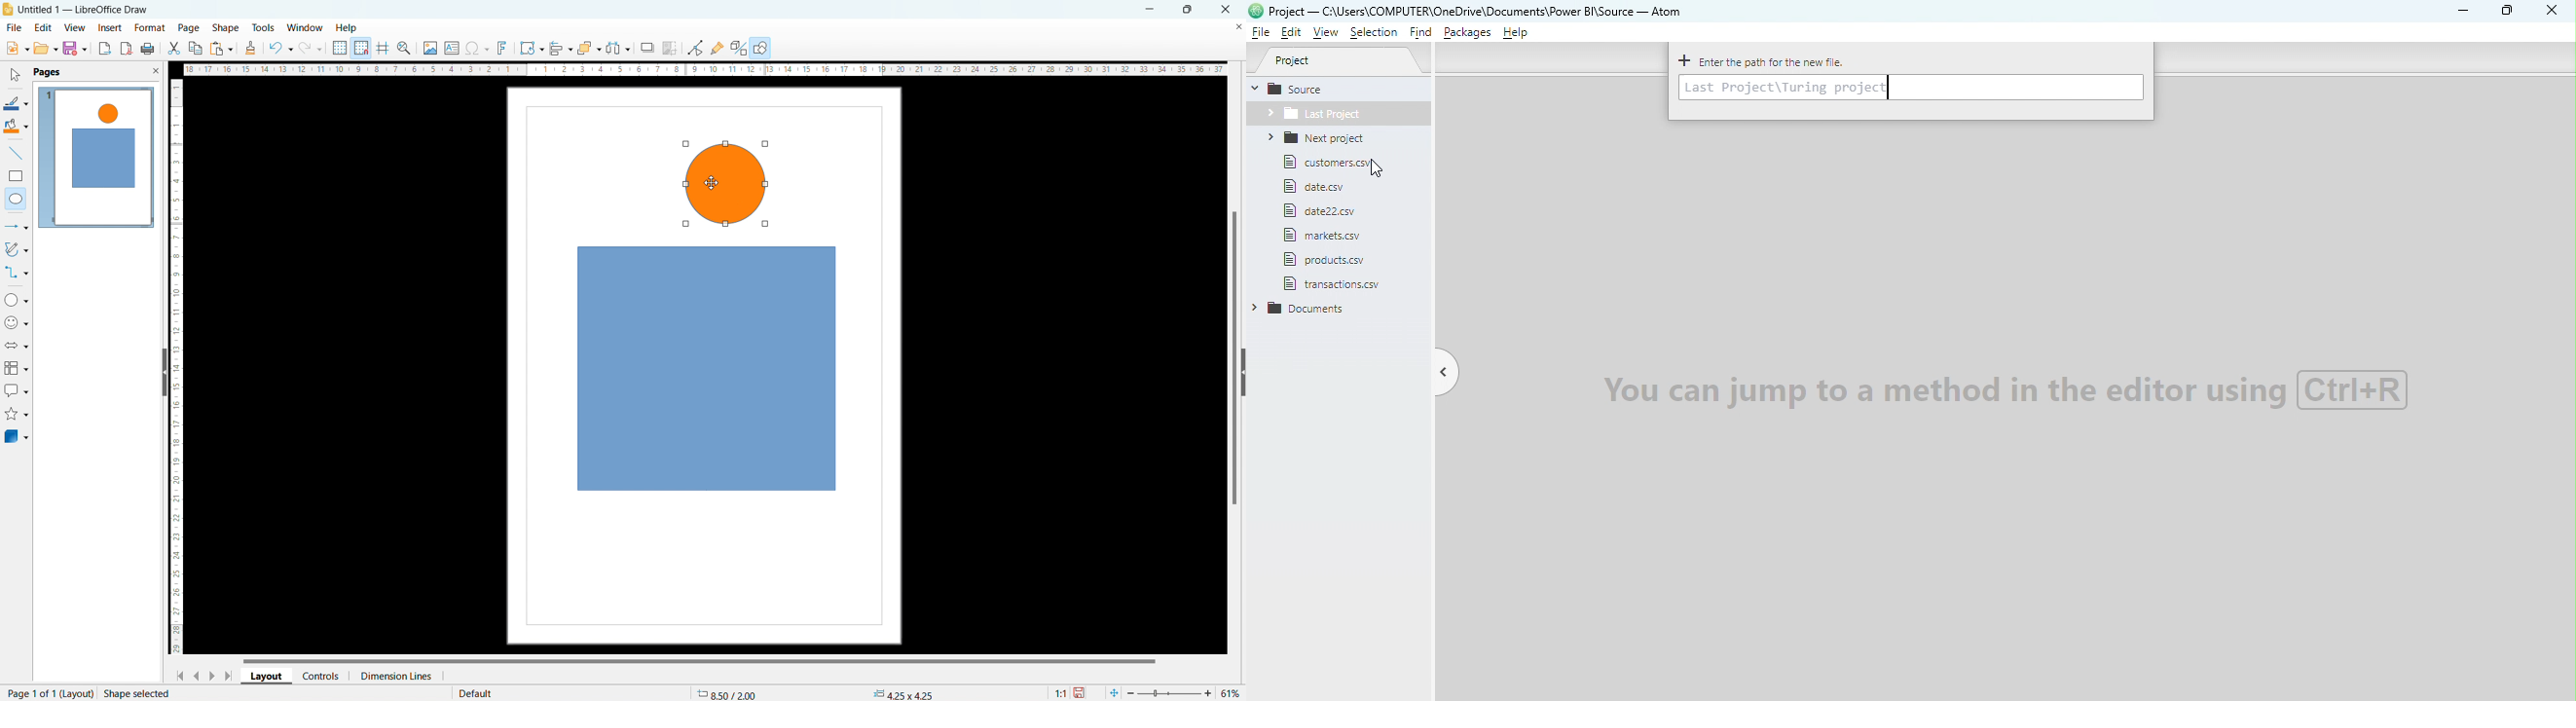 This screenshot has height=728, width=2576. I want to click on object 1, so click(707, 369).